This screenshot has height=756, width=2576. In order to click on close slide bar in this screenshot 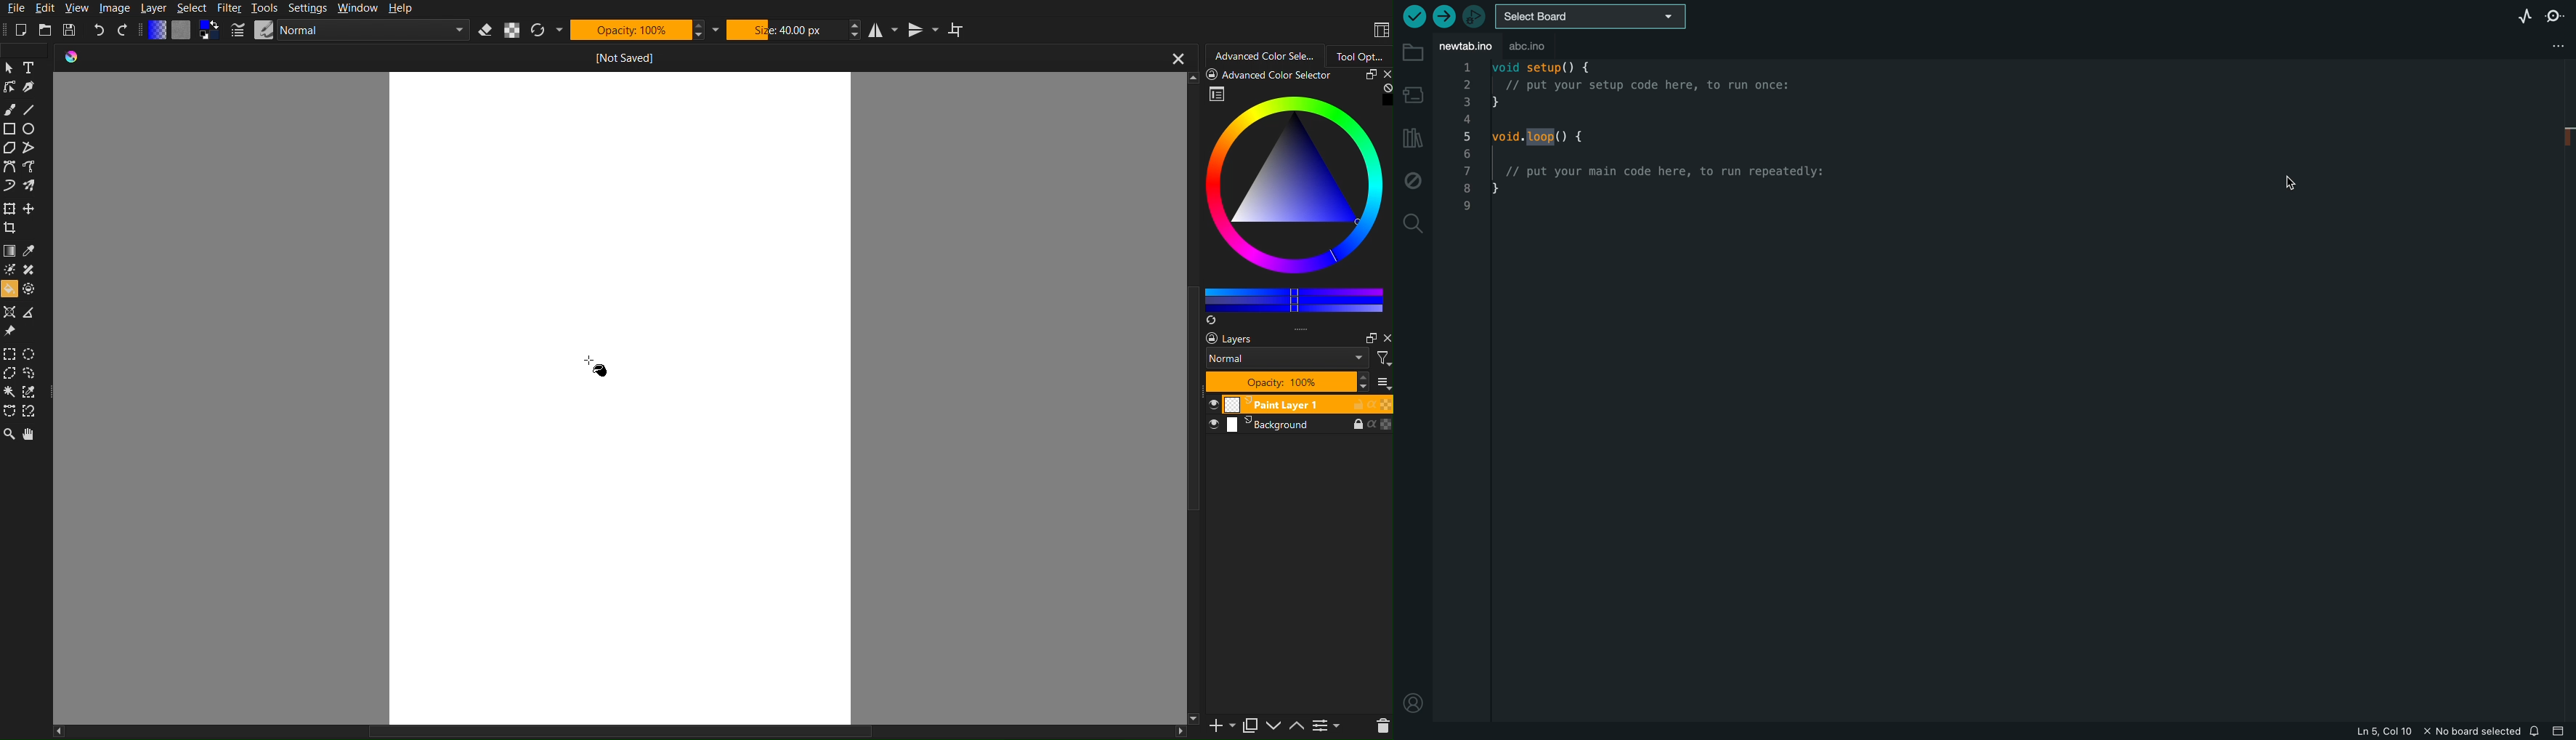, I will do `click(2561, 732)`.